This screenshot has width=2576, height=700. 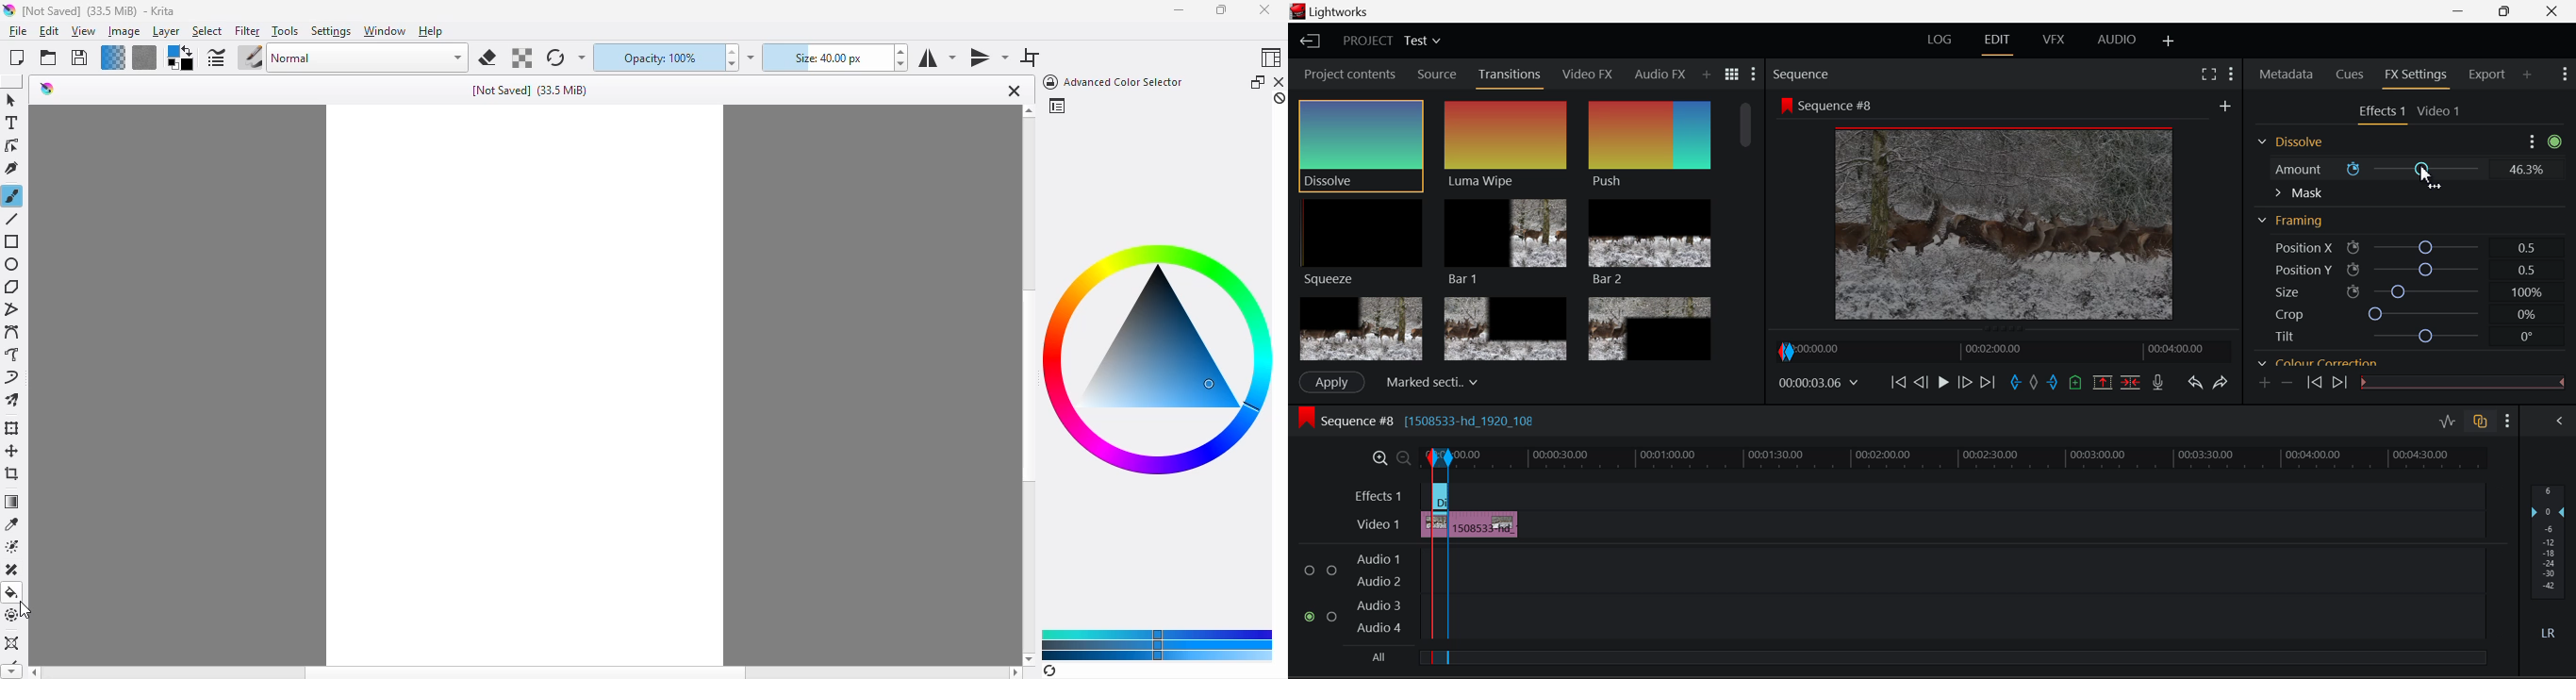 What do you see at coordinates (530, 91) in the screenshot?
I see `title` at bounding box center [530, 91].